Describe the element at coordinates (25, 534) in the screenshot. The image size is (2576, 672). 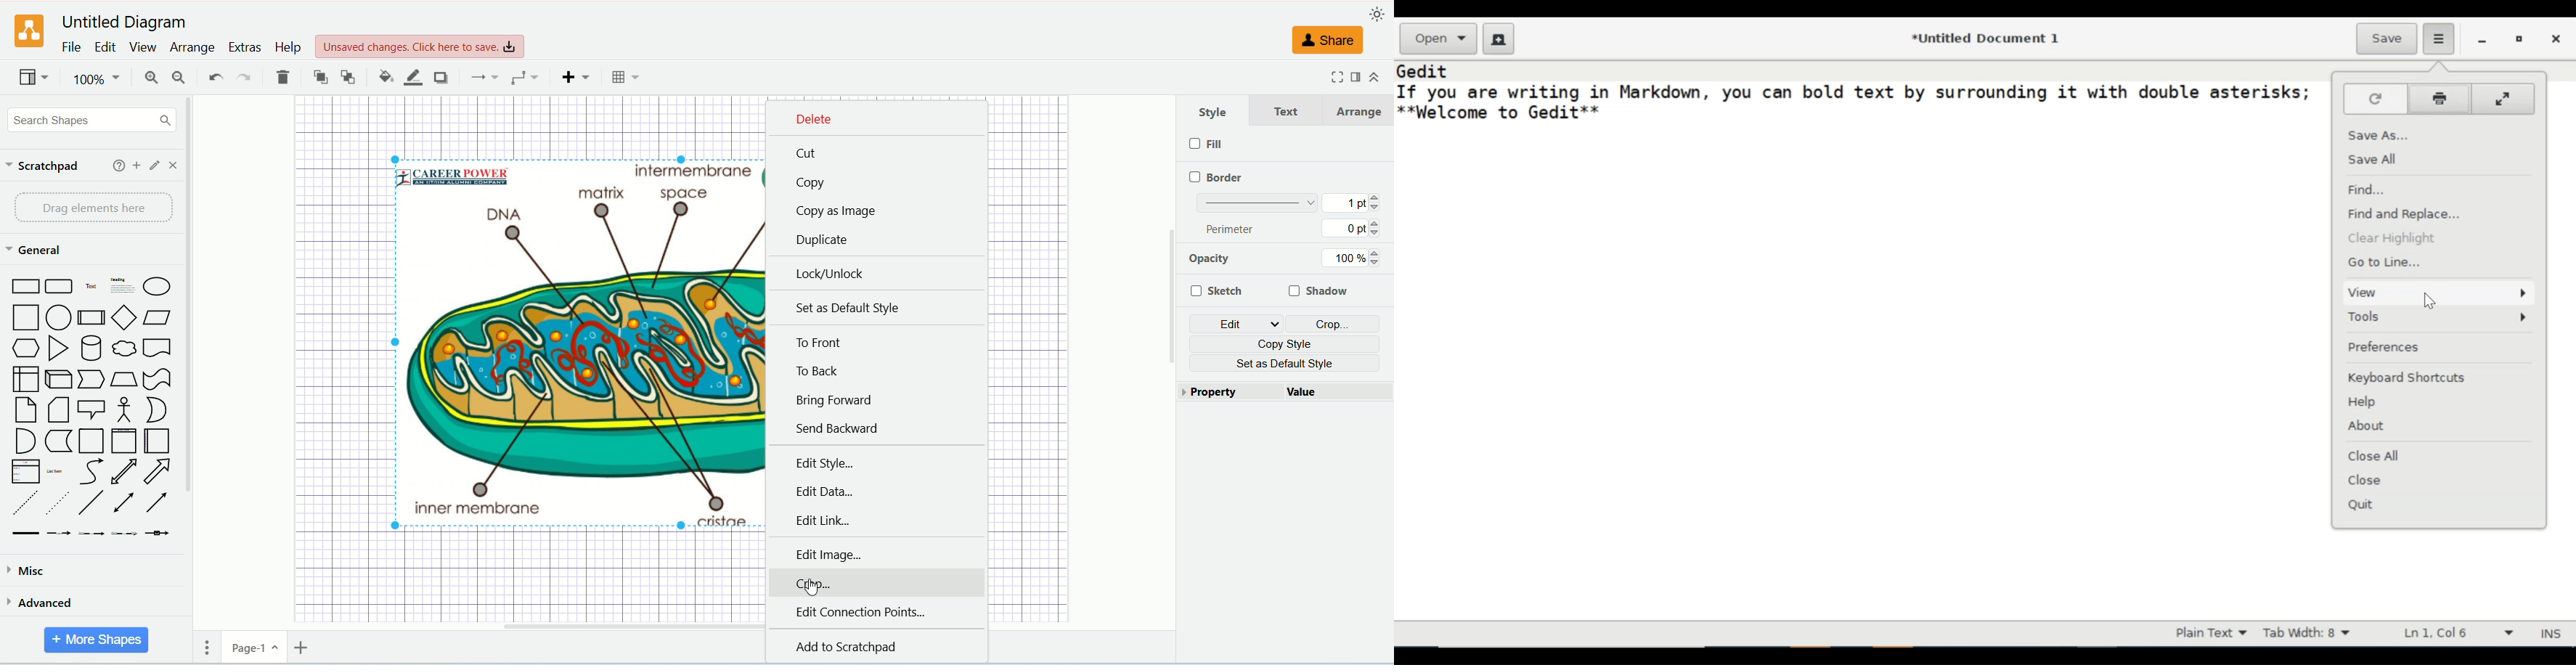
I see `Link` at that location.